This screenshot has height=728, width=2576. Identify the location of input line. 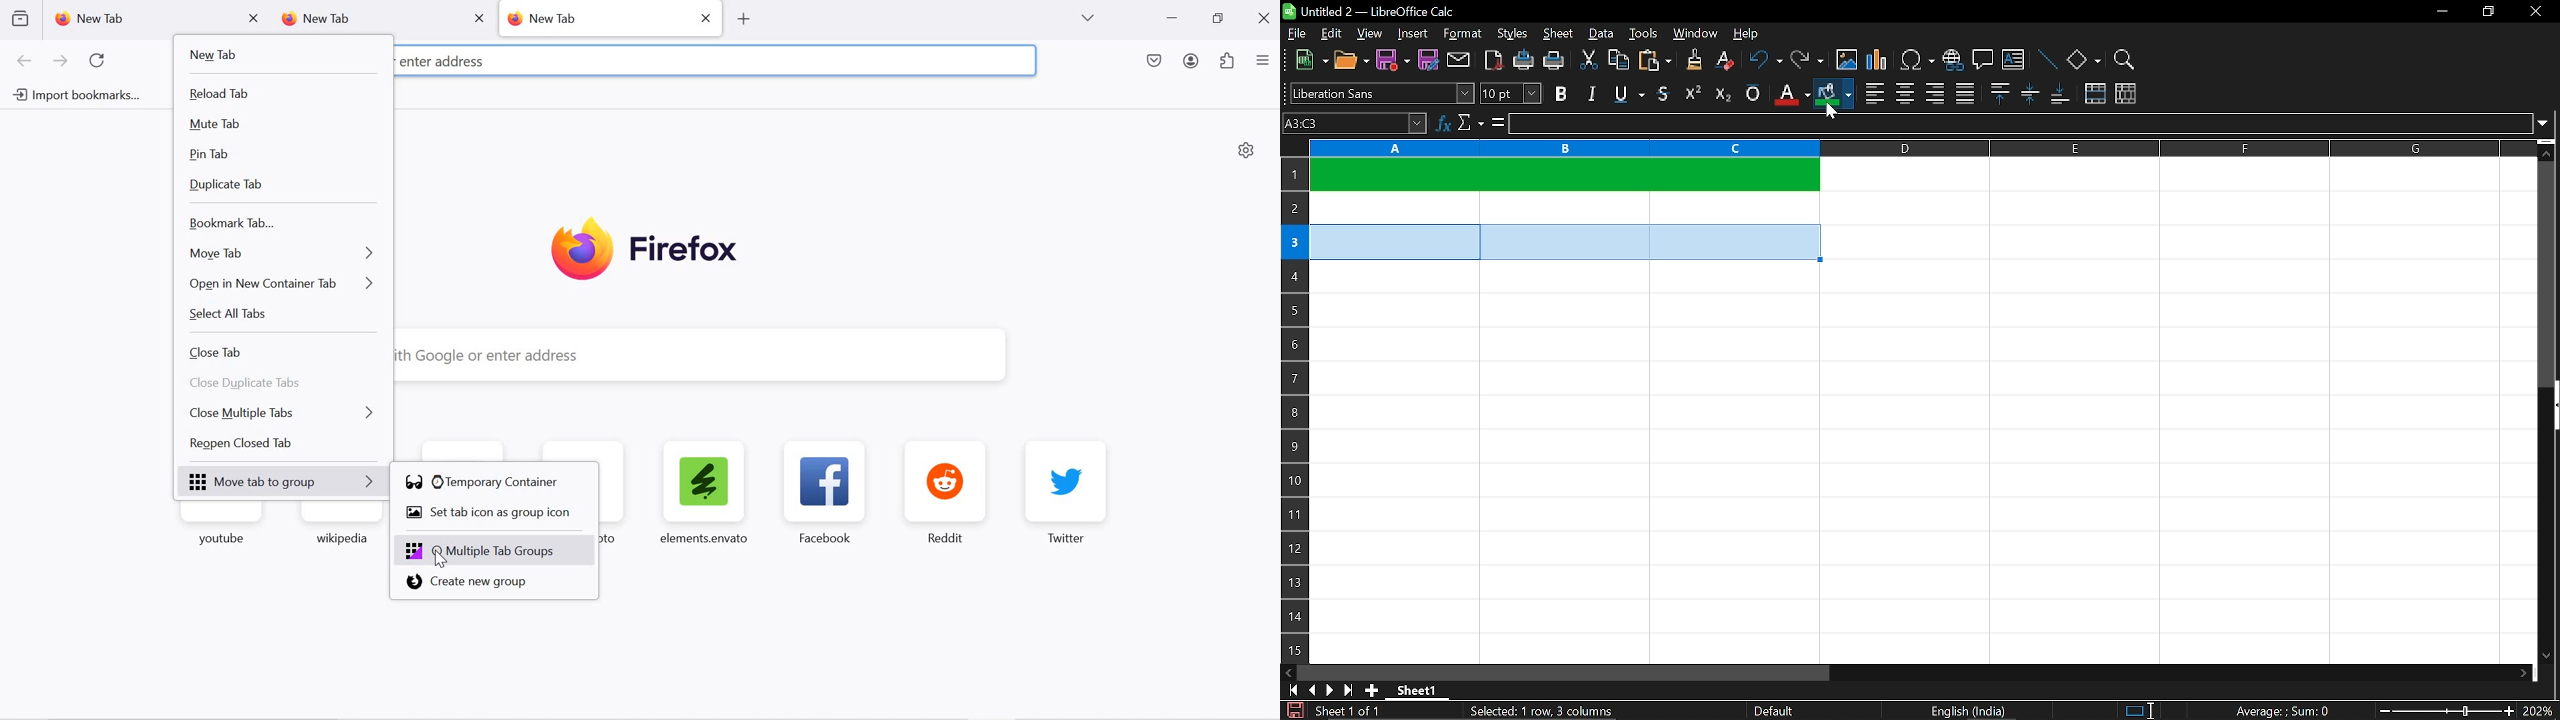
(2019, 124).